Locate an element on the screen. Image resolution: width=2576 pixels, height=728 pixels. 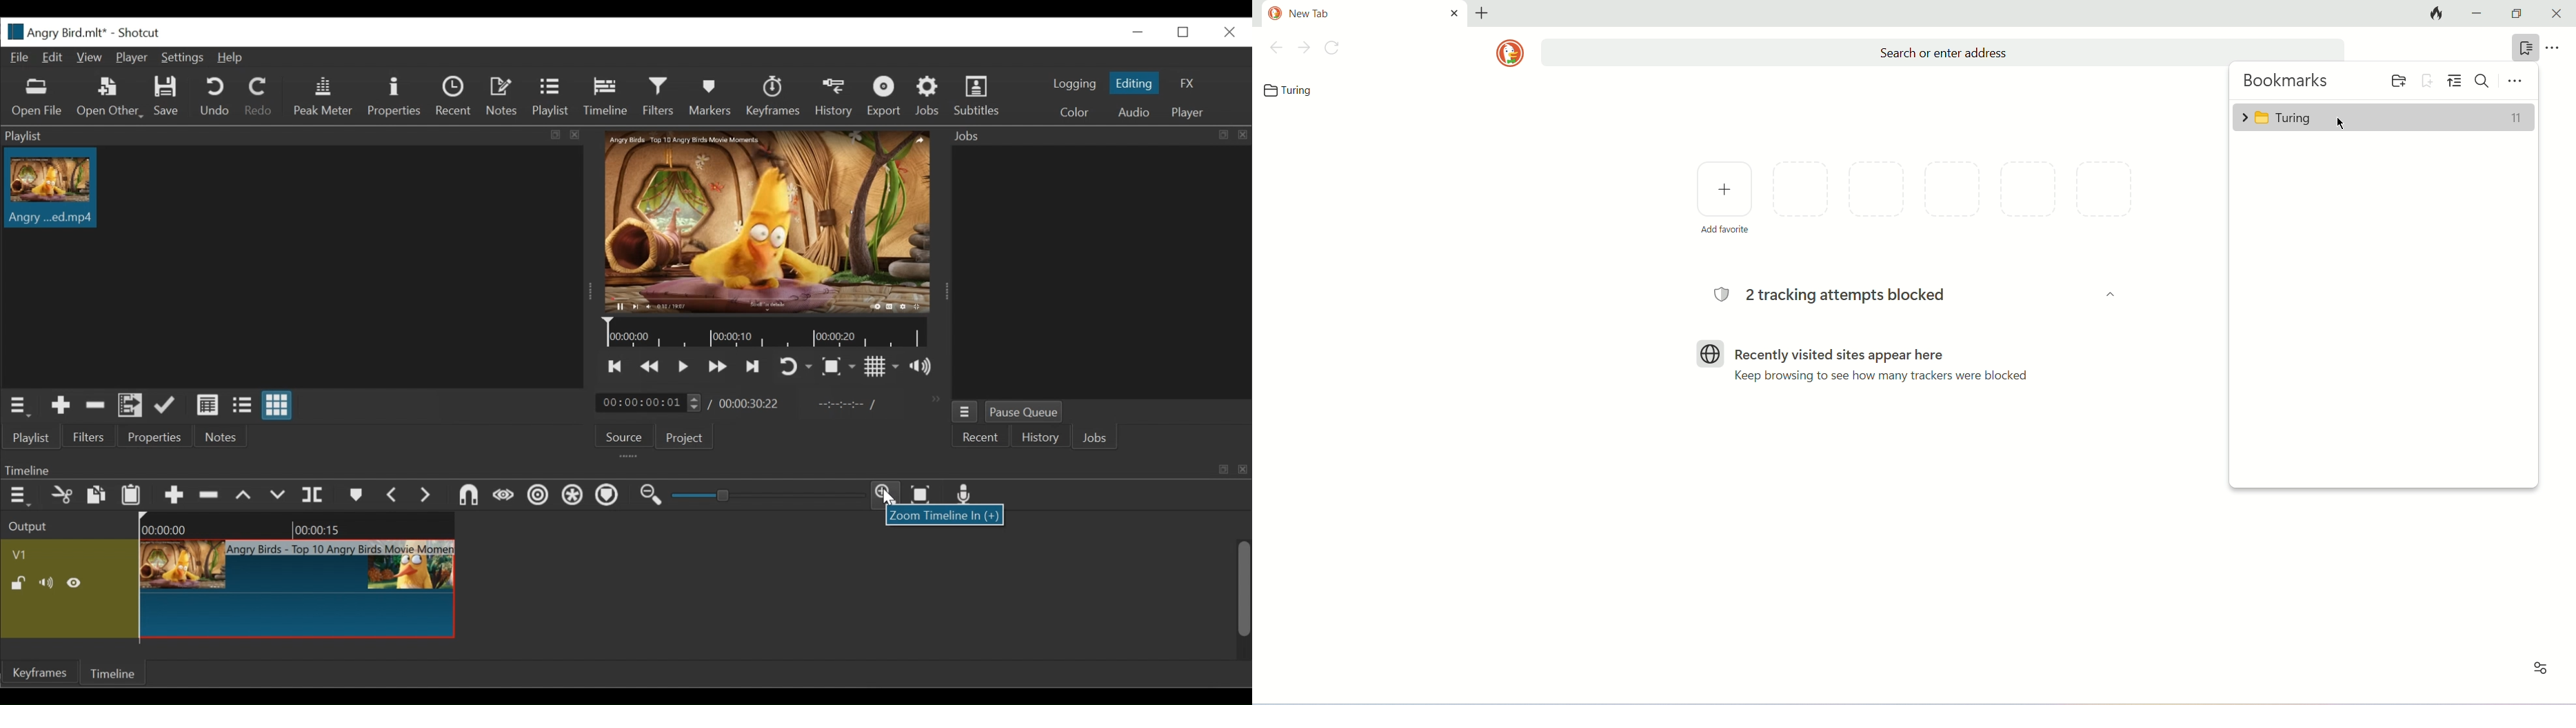
View as icons is located at coordinates (276, 406).